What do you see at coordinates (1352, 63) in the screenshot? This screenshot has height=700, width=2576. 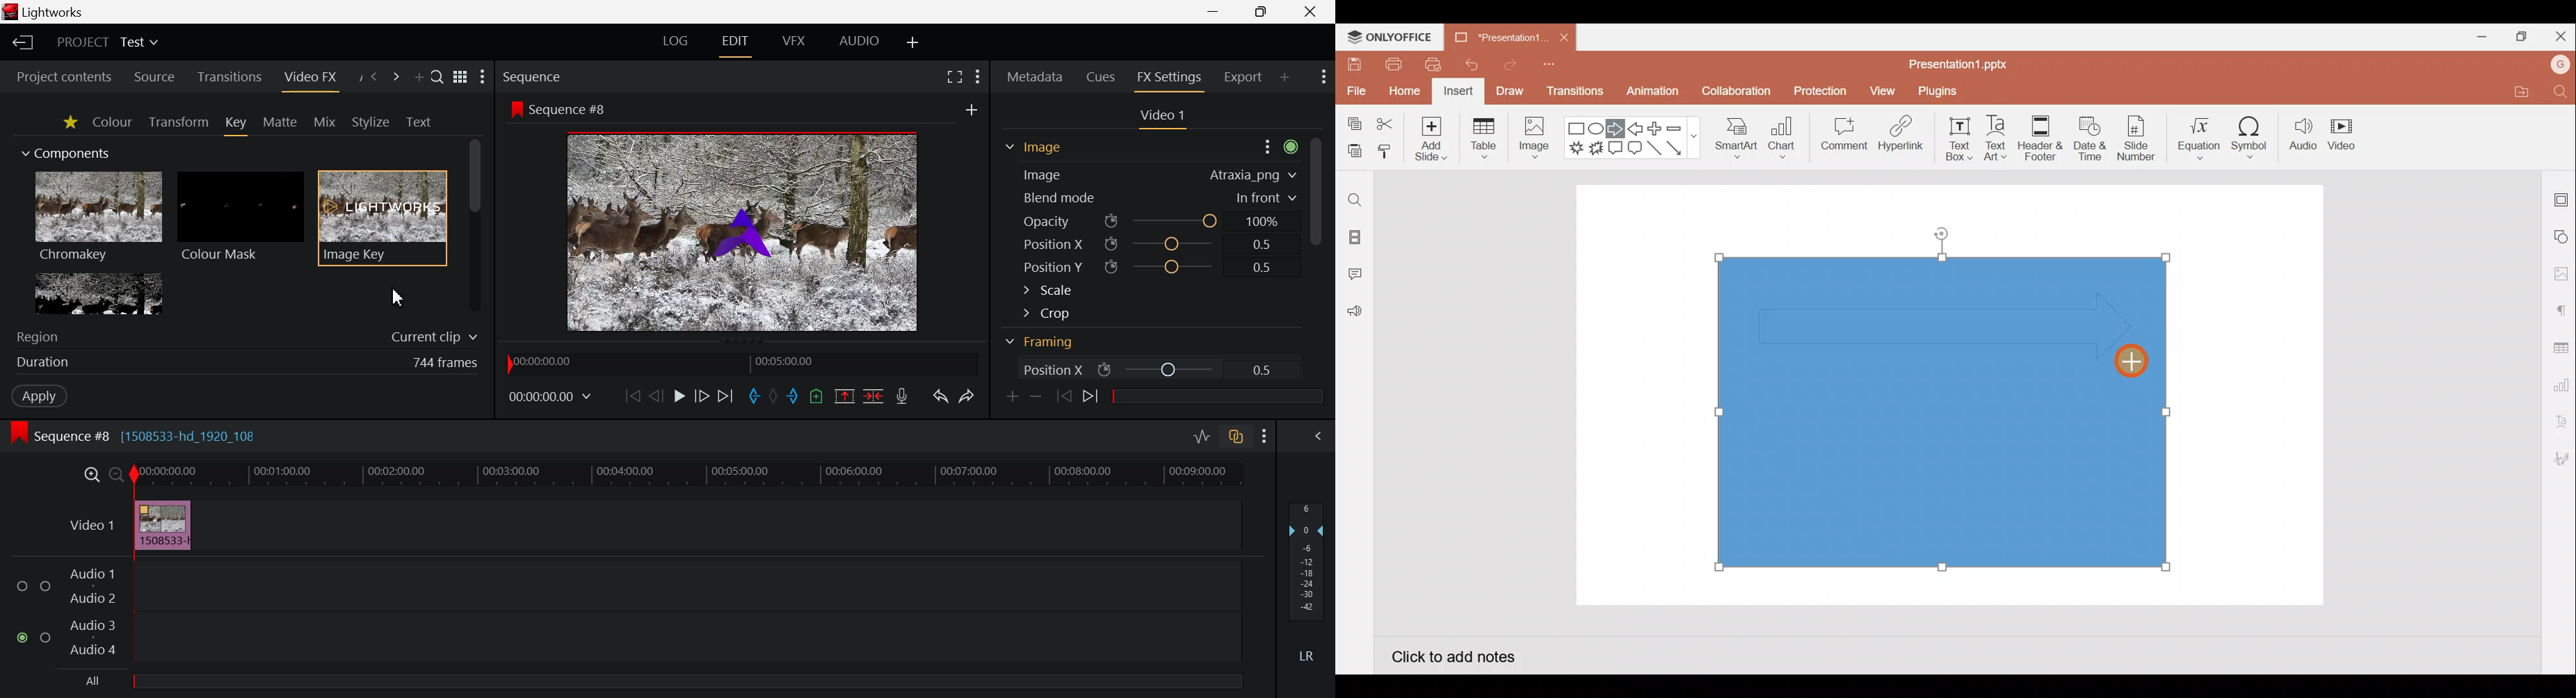 I see `Save` at bounding box center [1352, 63].